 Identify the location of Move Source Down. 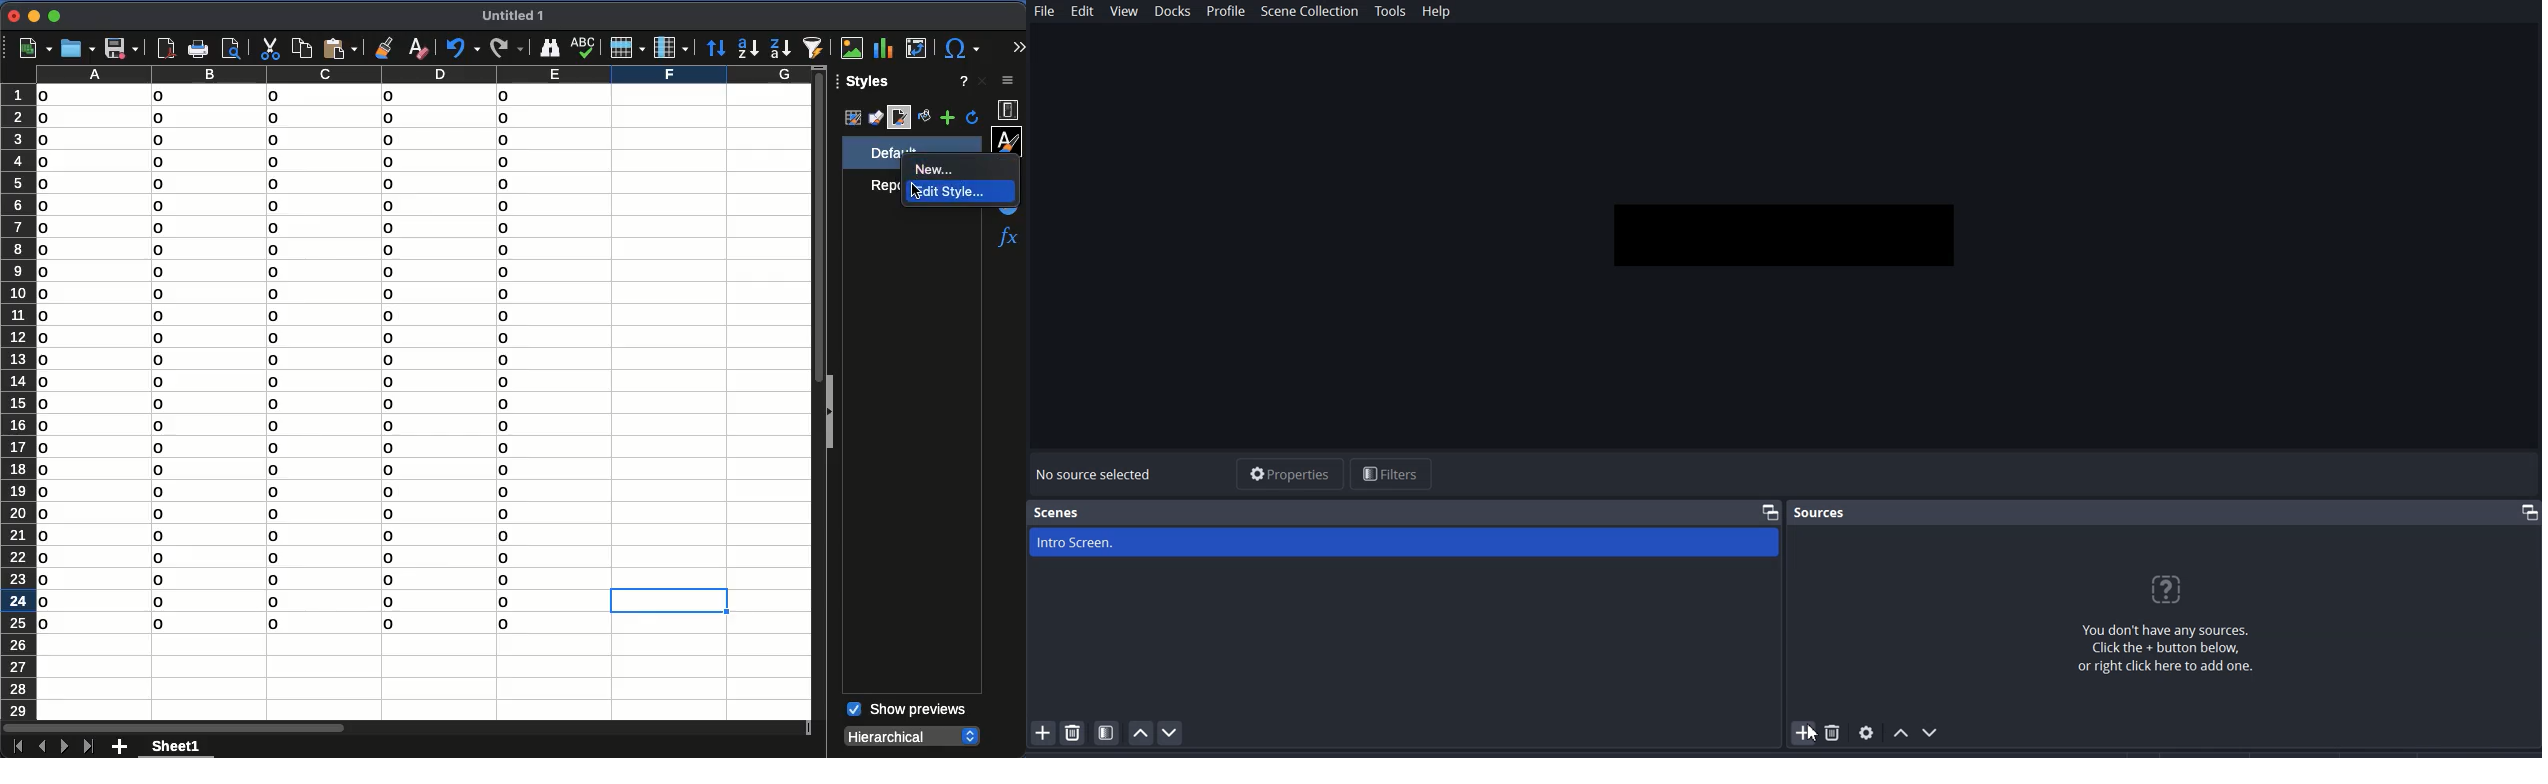
(1932, 731).